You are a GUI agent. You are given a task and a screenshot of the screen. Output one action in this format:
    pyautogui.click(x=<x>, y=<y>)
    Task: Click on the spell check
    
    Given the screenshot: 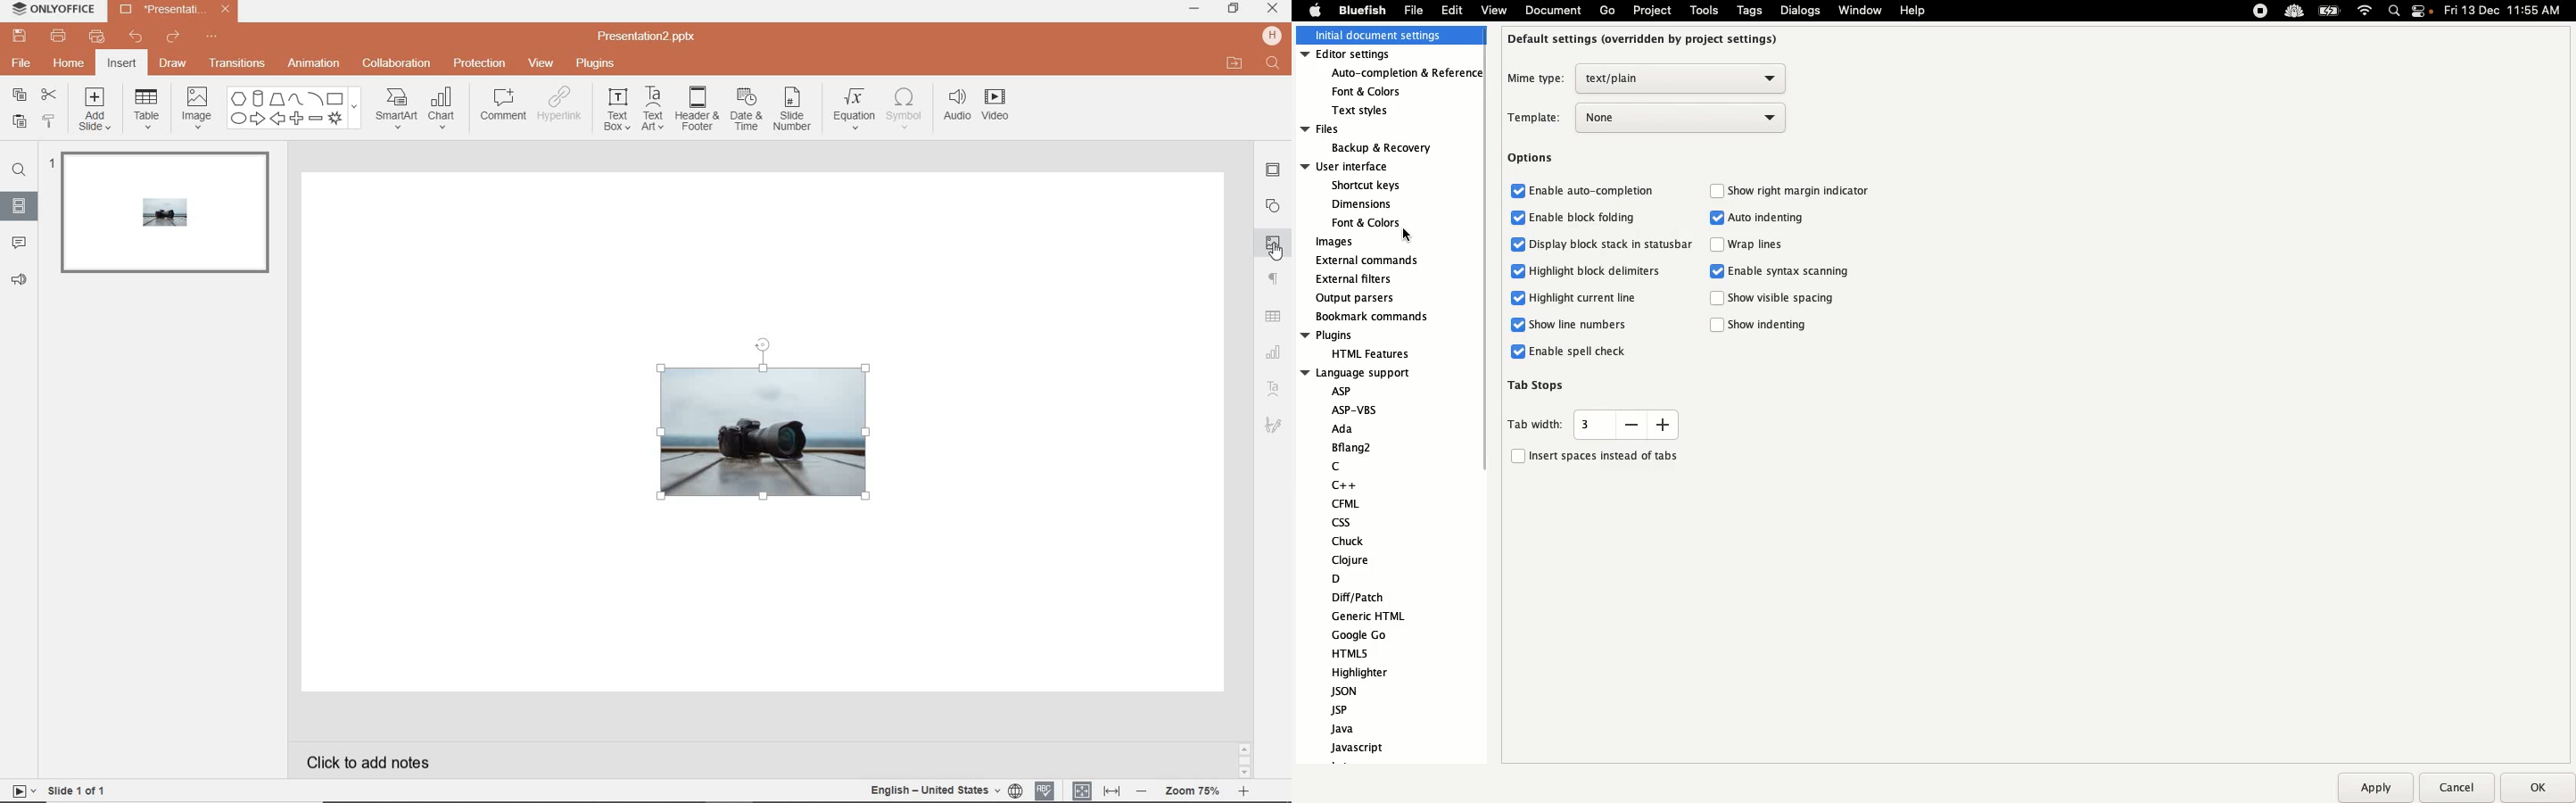 What is the action you would take?
    pyautogui.click(x=1047, y=791)
    